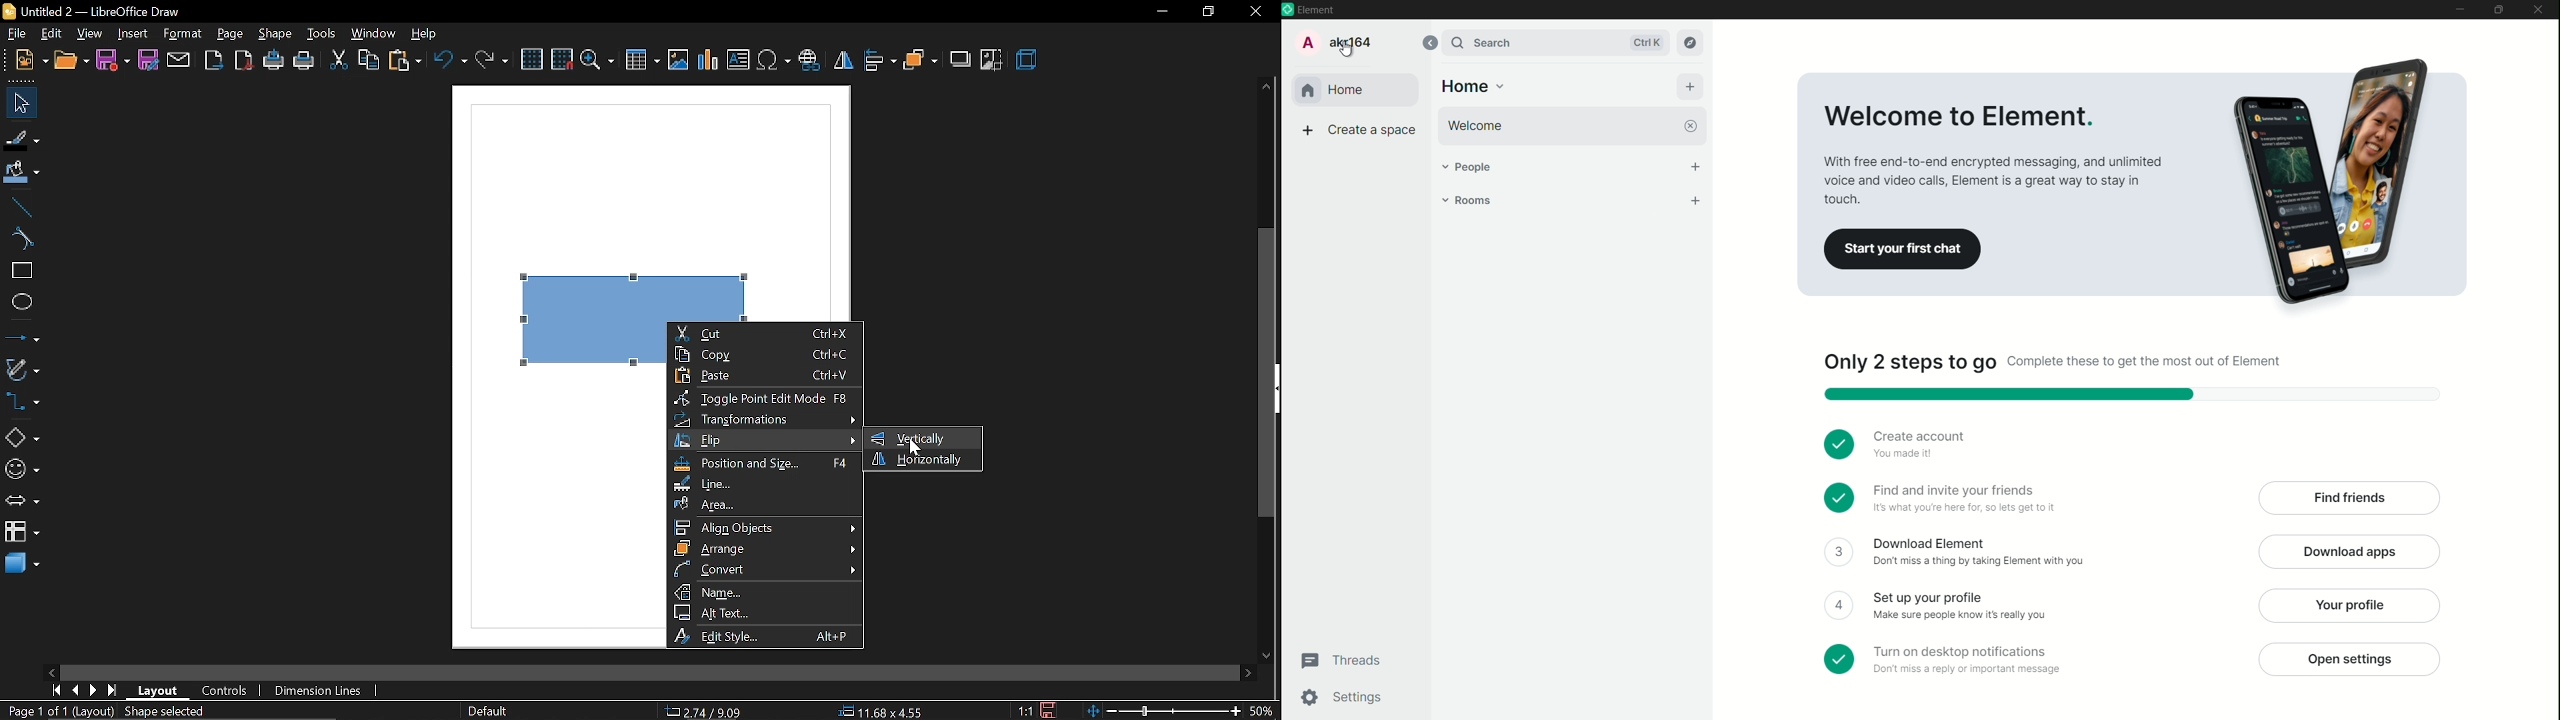 This screenshot has width=2576, height=728. What do you see at coordinates (561, 59) in the screenshot?
I see `snap to grid` at bounding box center [561, 59].